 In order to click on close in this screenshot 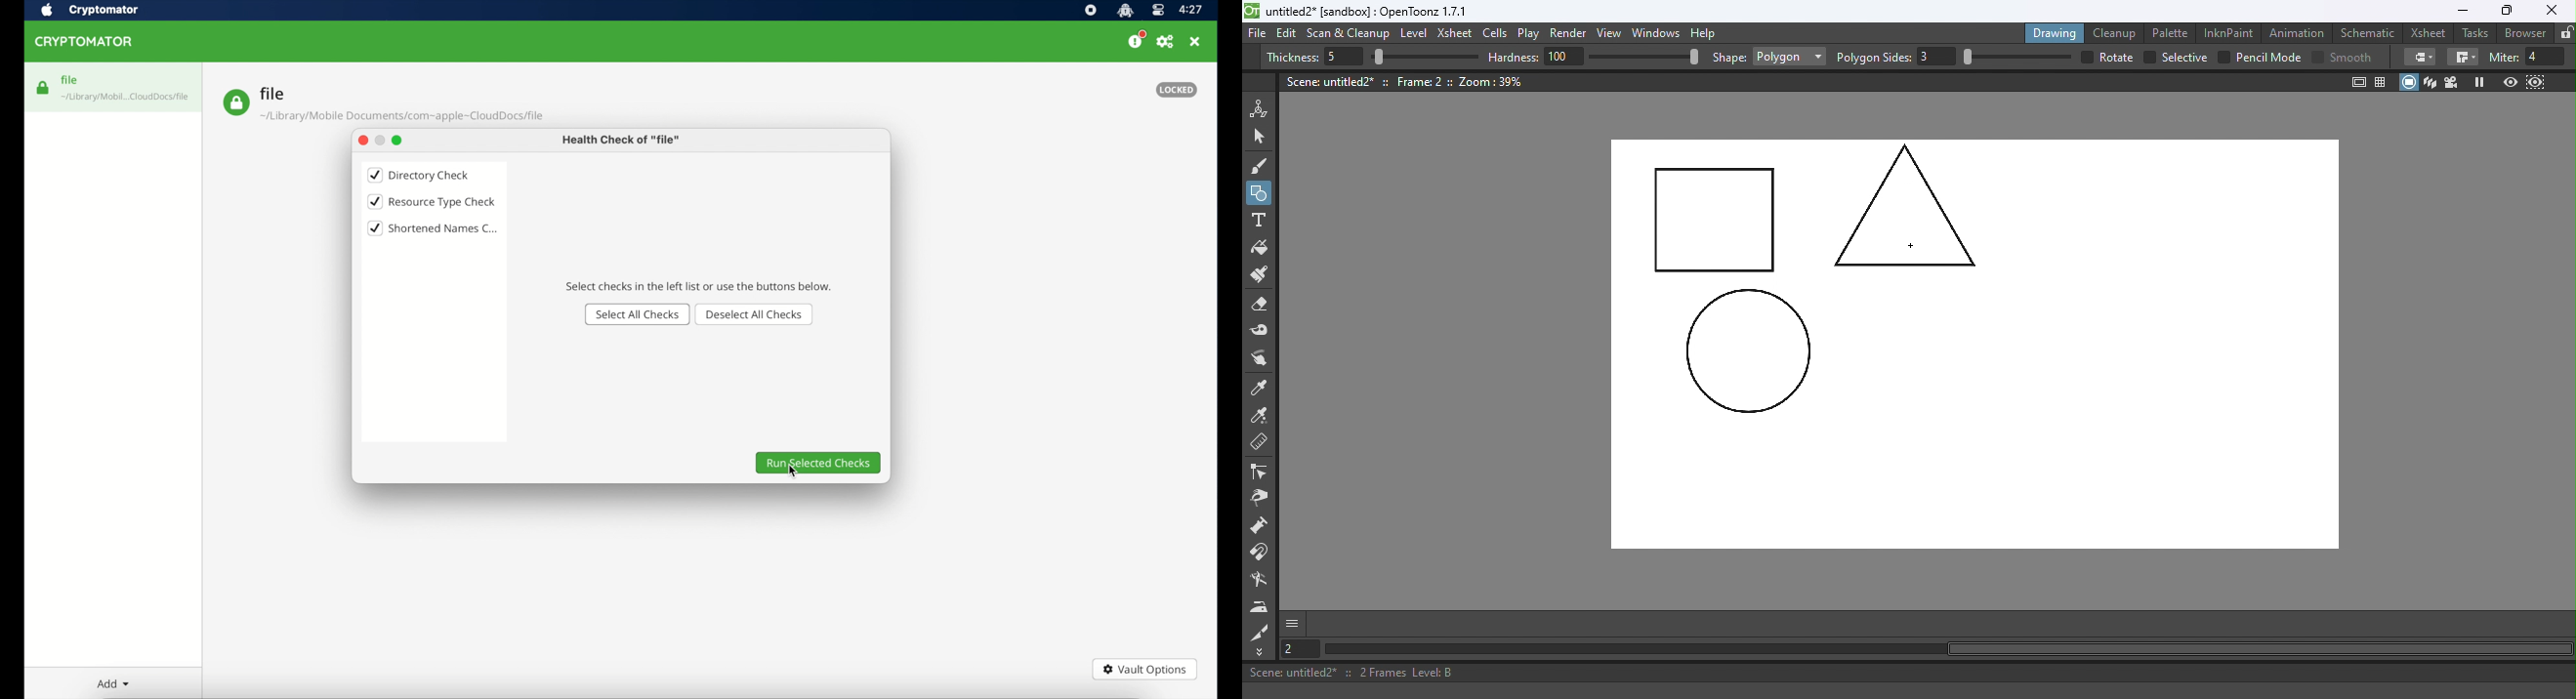, I will do `click(361, 140)`.